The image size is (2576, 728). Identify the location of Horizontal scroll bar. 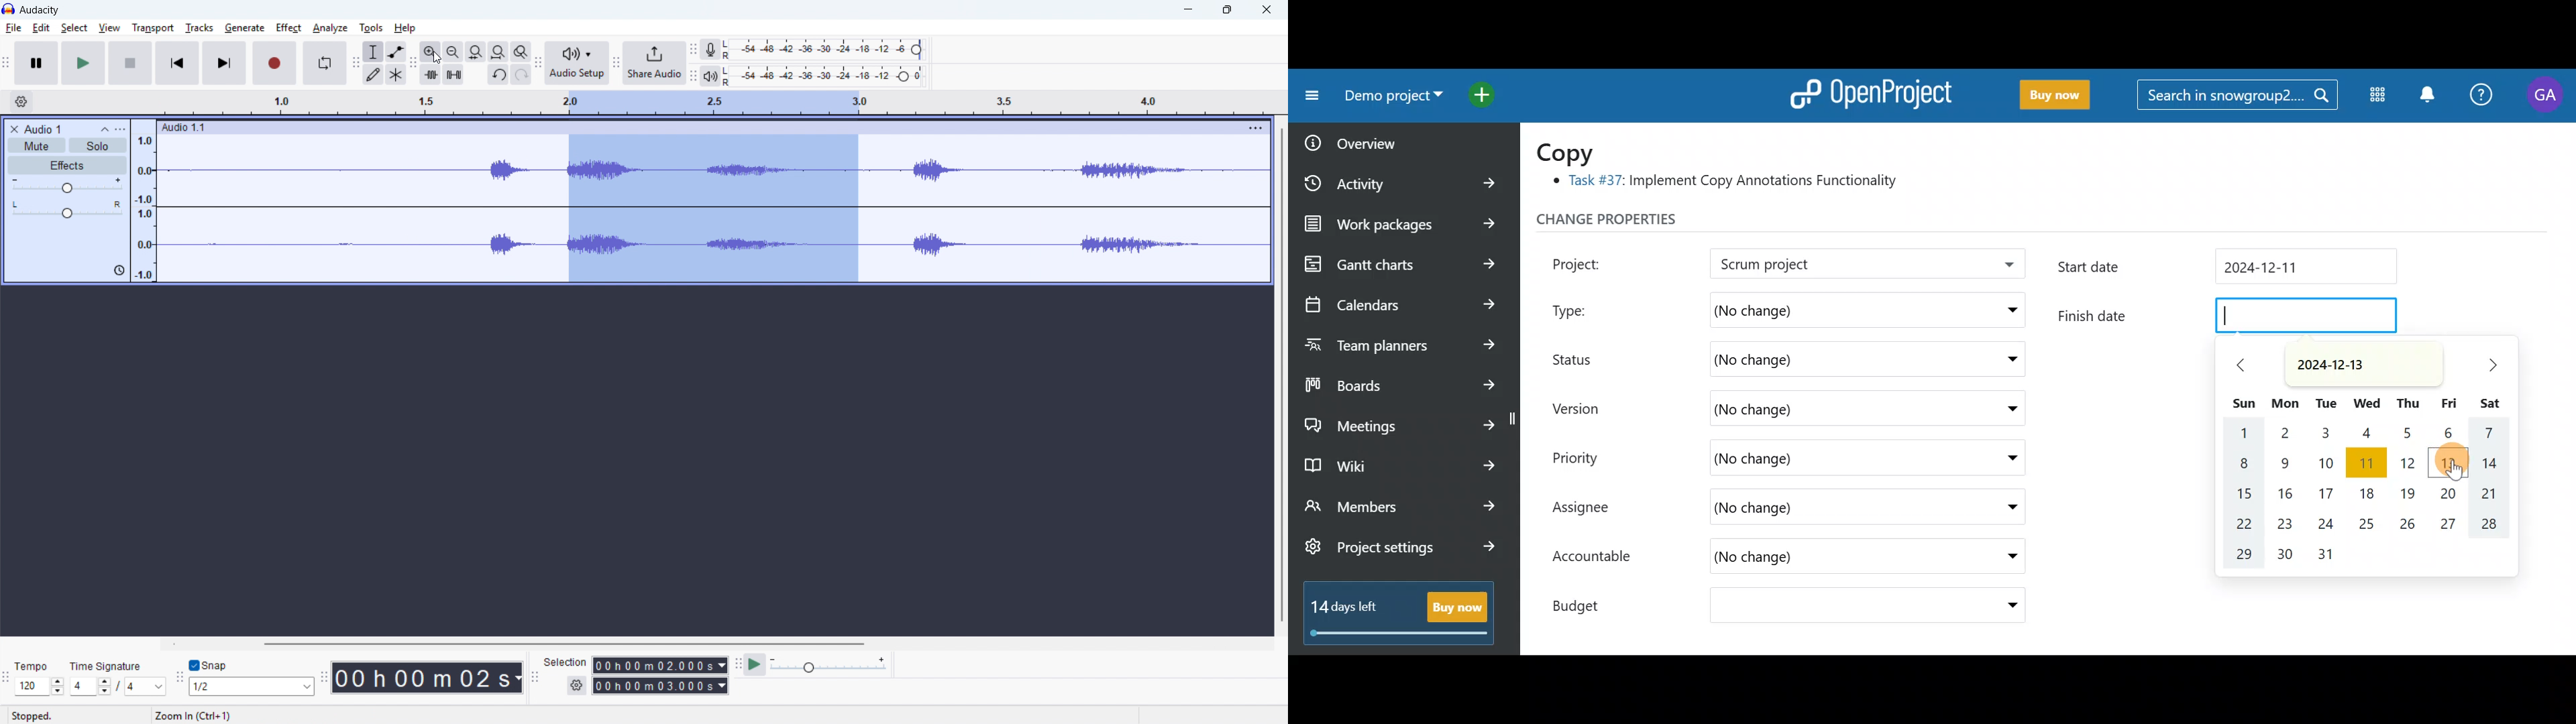
(675, 644).